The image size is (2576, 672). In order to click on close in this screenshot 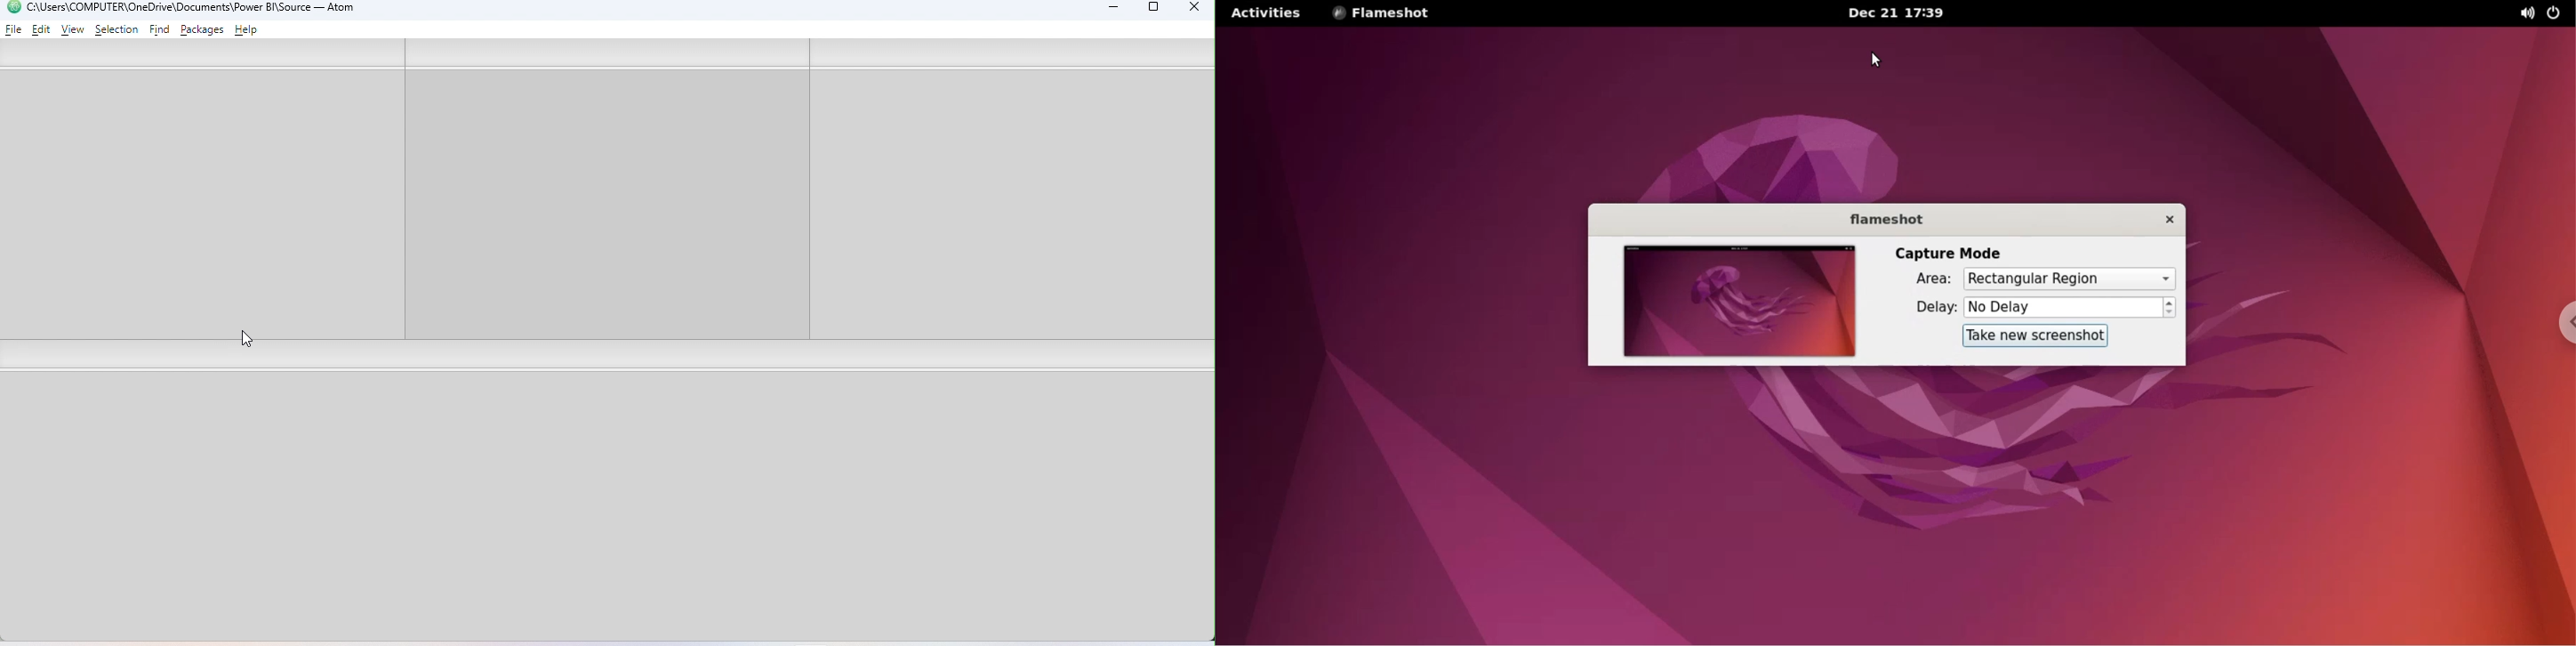, I will do `click(2162, 218)`.